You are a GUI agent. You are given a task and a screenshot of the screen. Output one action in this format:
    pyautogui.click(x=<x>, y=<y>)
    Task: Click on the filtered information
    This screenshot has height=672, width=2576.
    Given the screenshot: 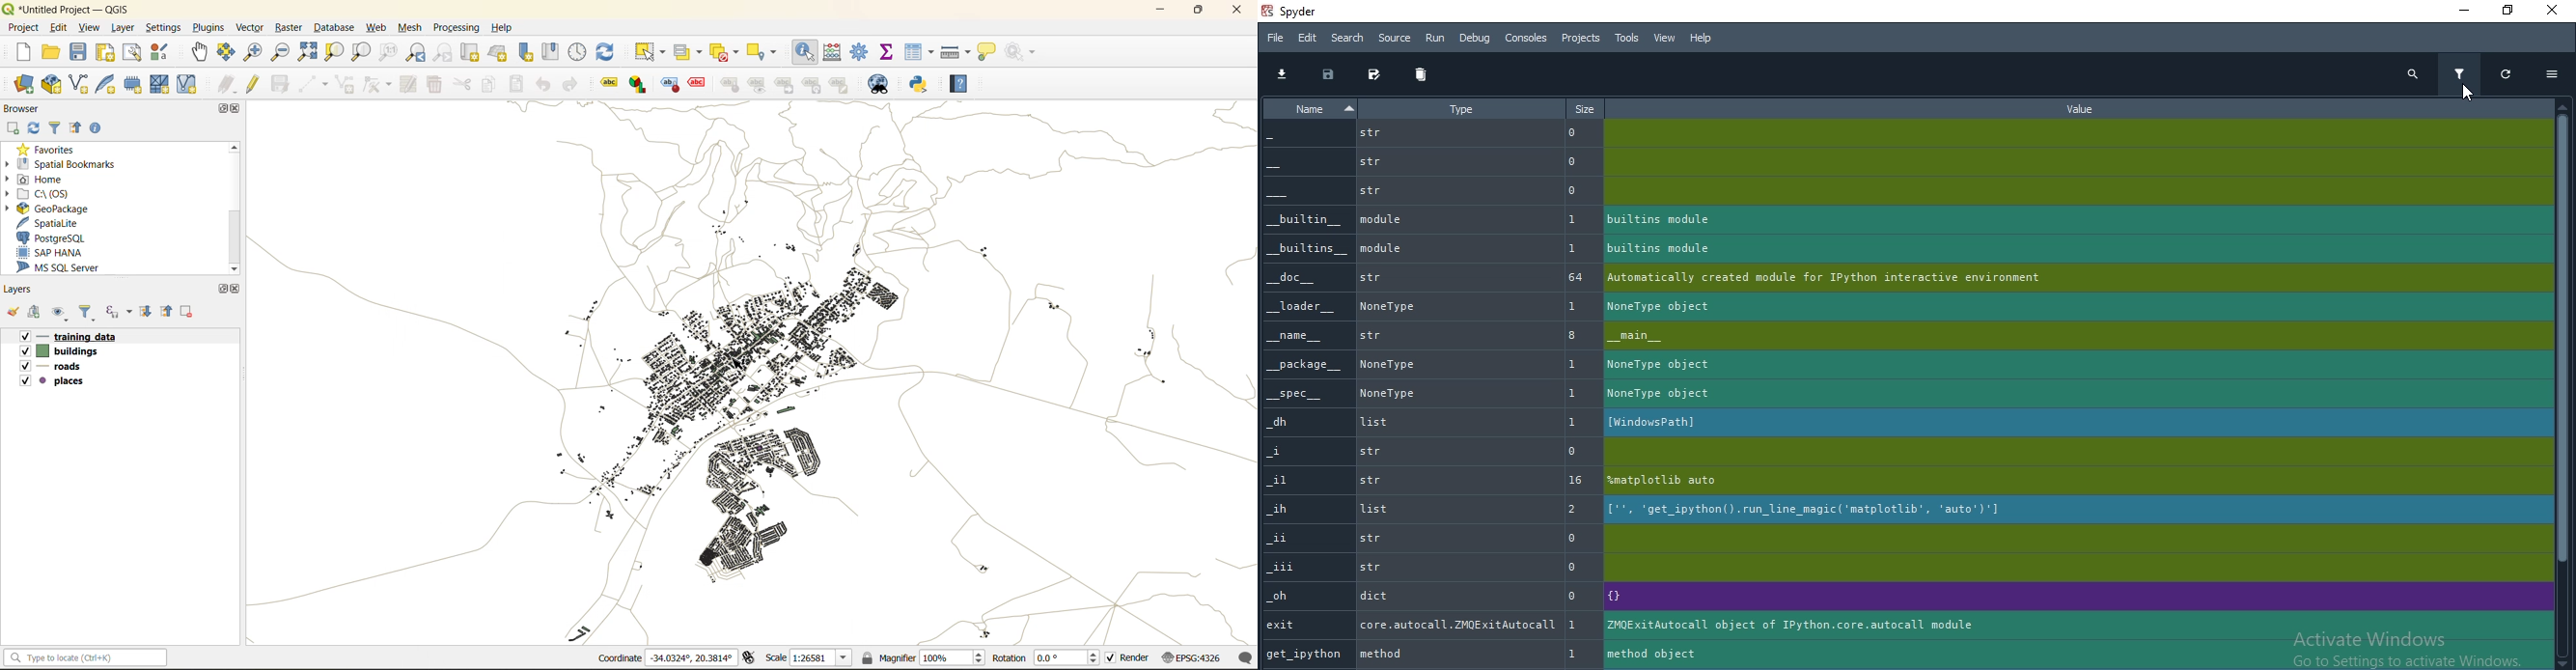 What is the action you would take?
    pyautogui.click(x=1902, y=385)
    